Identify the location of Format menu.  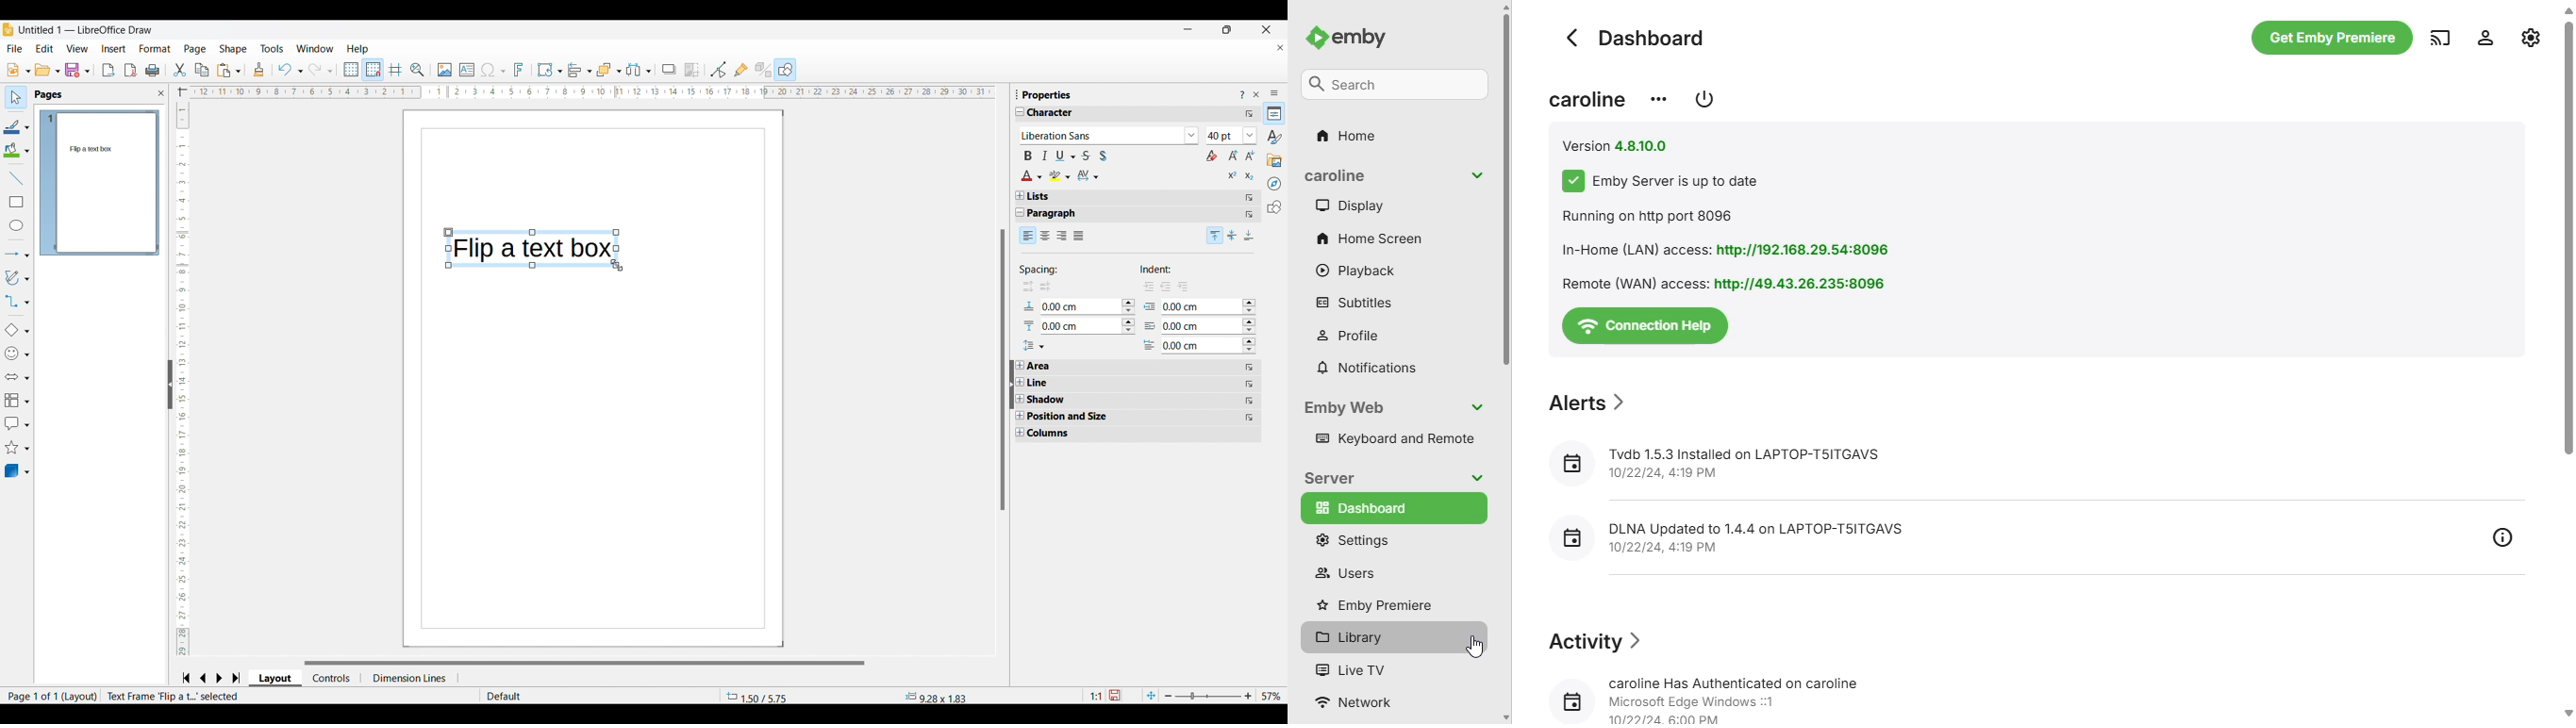
(156, 49).